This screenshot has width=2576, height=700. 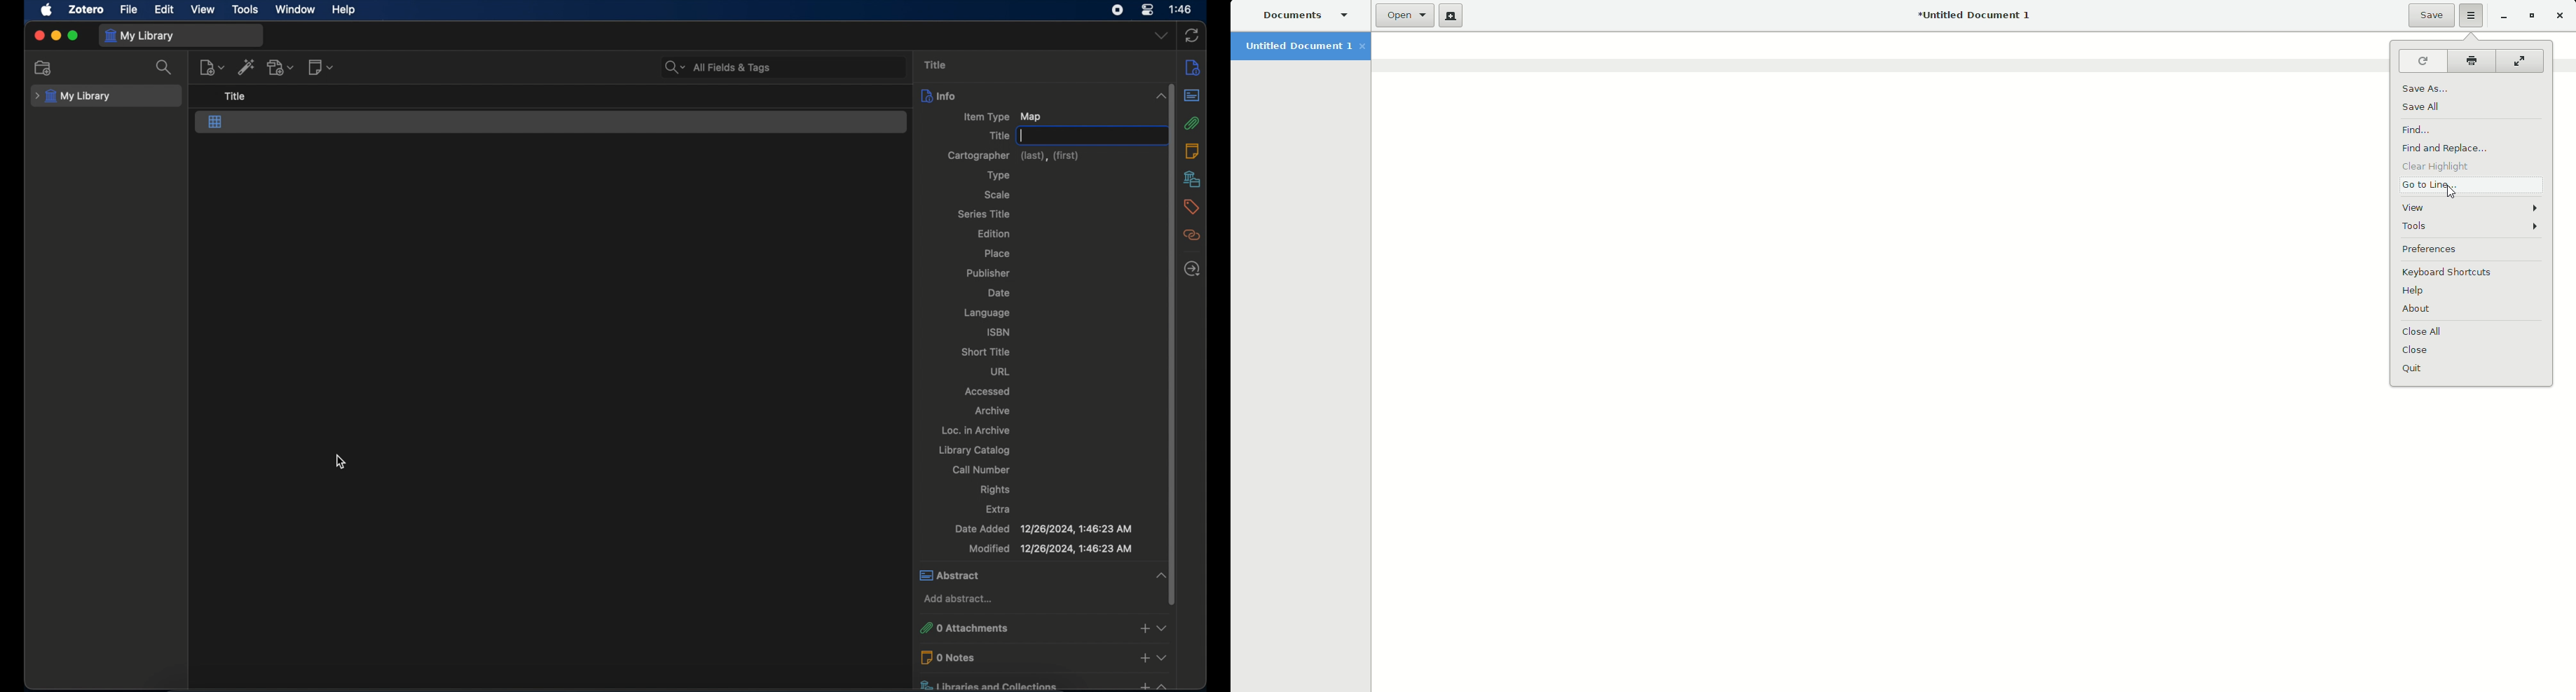 I want to click on tags, so click(x=1193, y=207).